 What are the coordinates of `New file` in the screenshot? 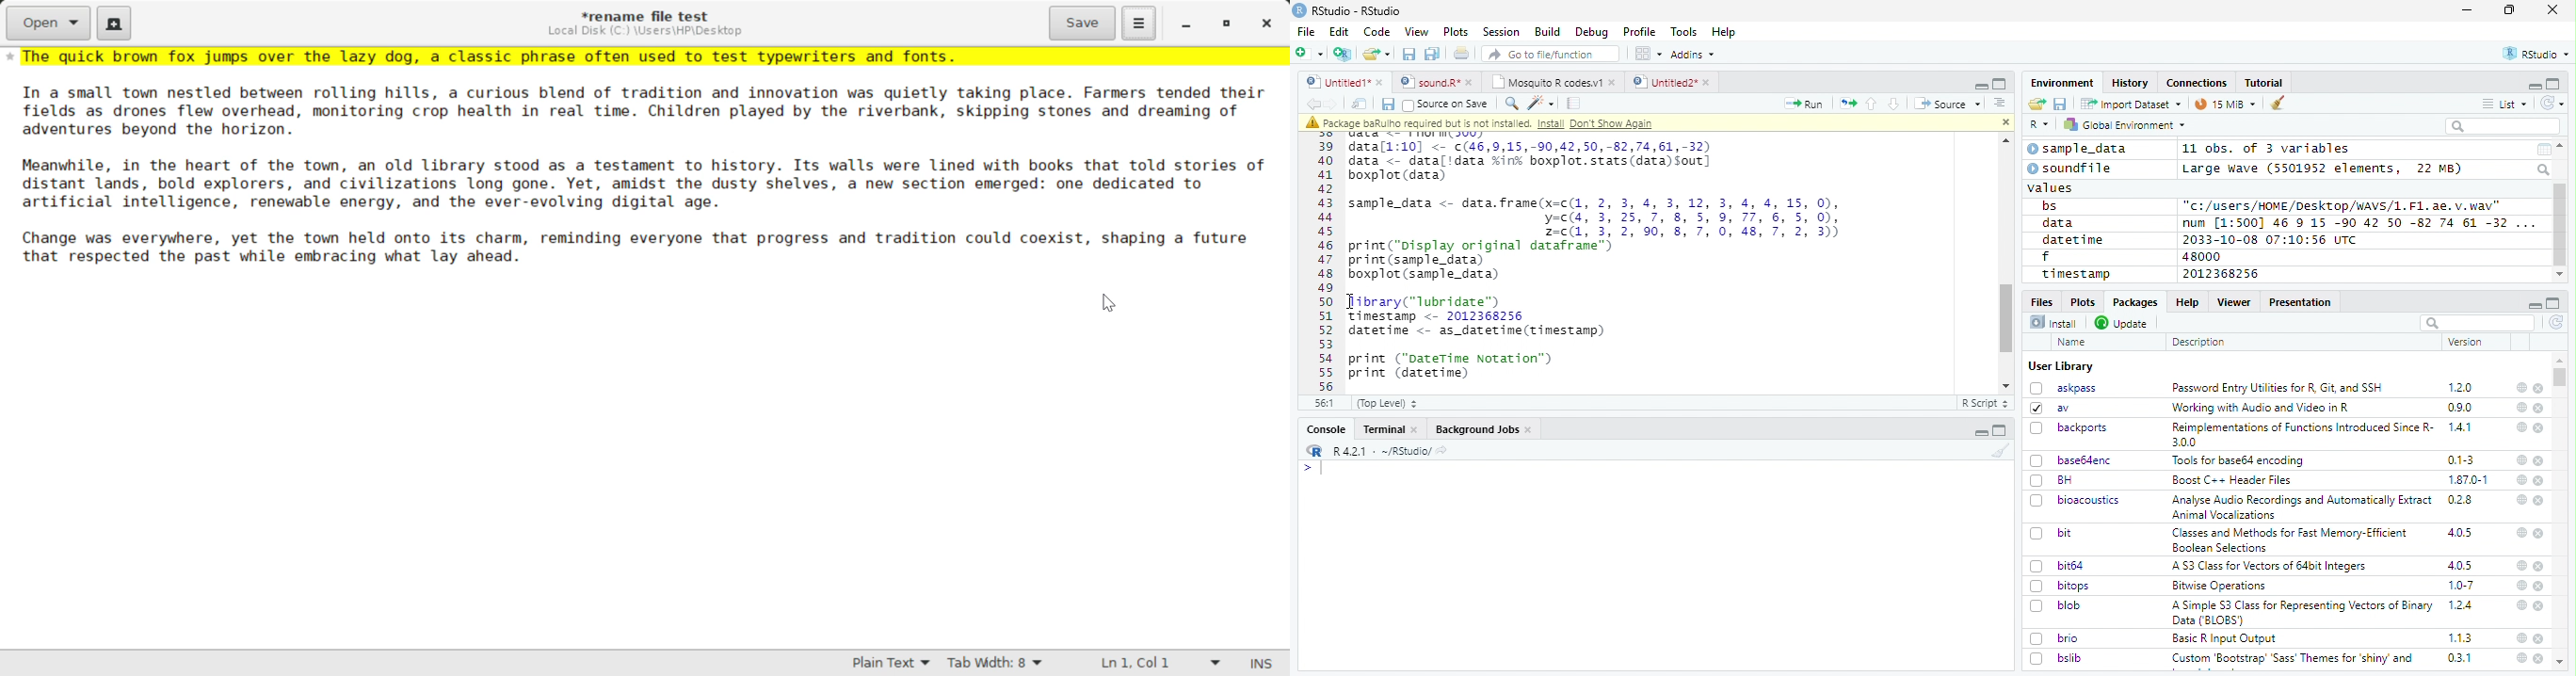 It's located at (1311, 54).